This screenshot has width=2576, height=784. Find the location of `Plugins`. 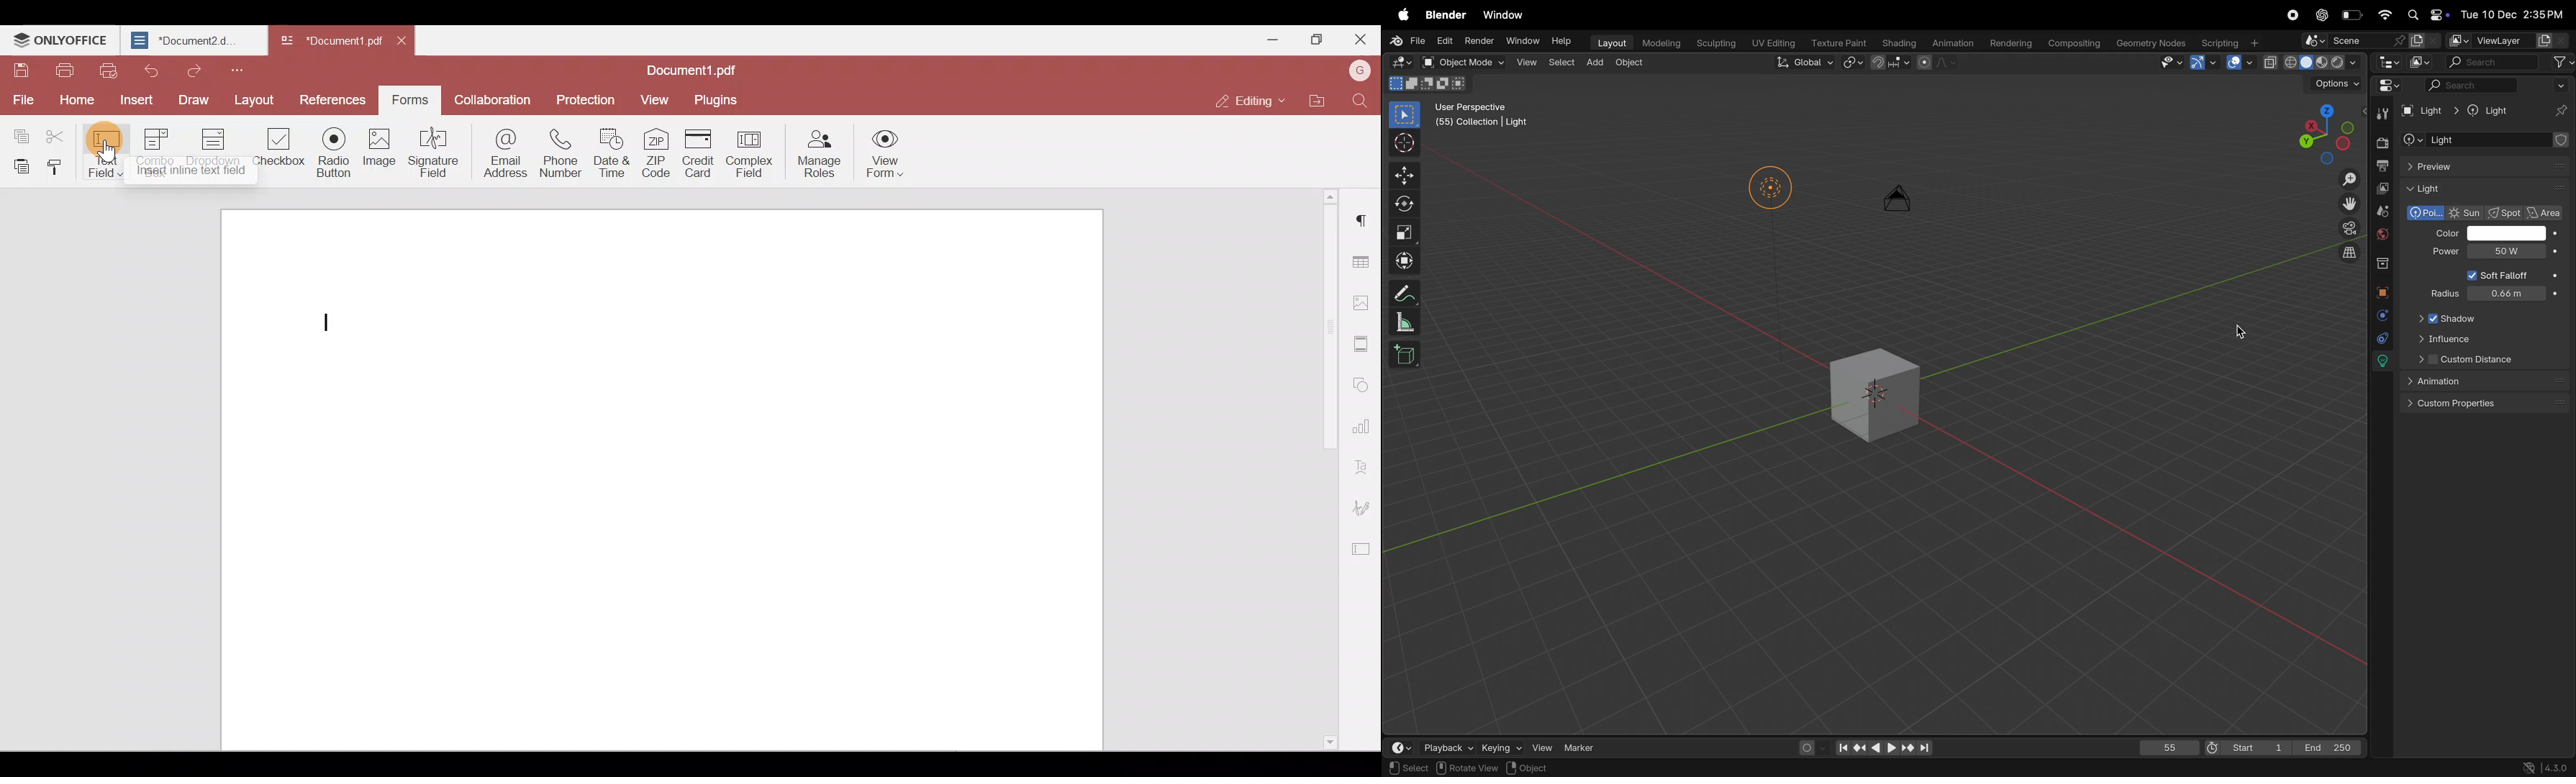

Plugins is located at coordinates (718, 99).